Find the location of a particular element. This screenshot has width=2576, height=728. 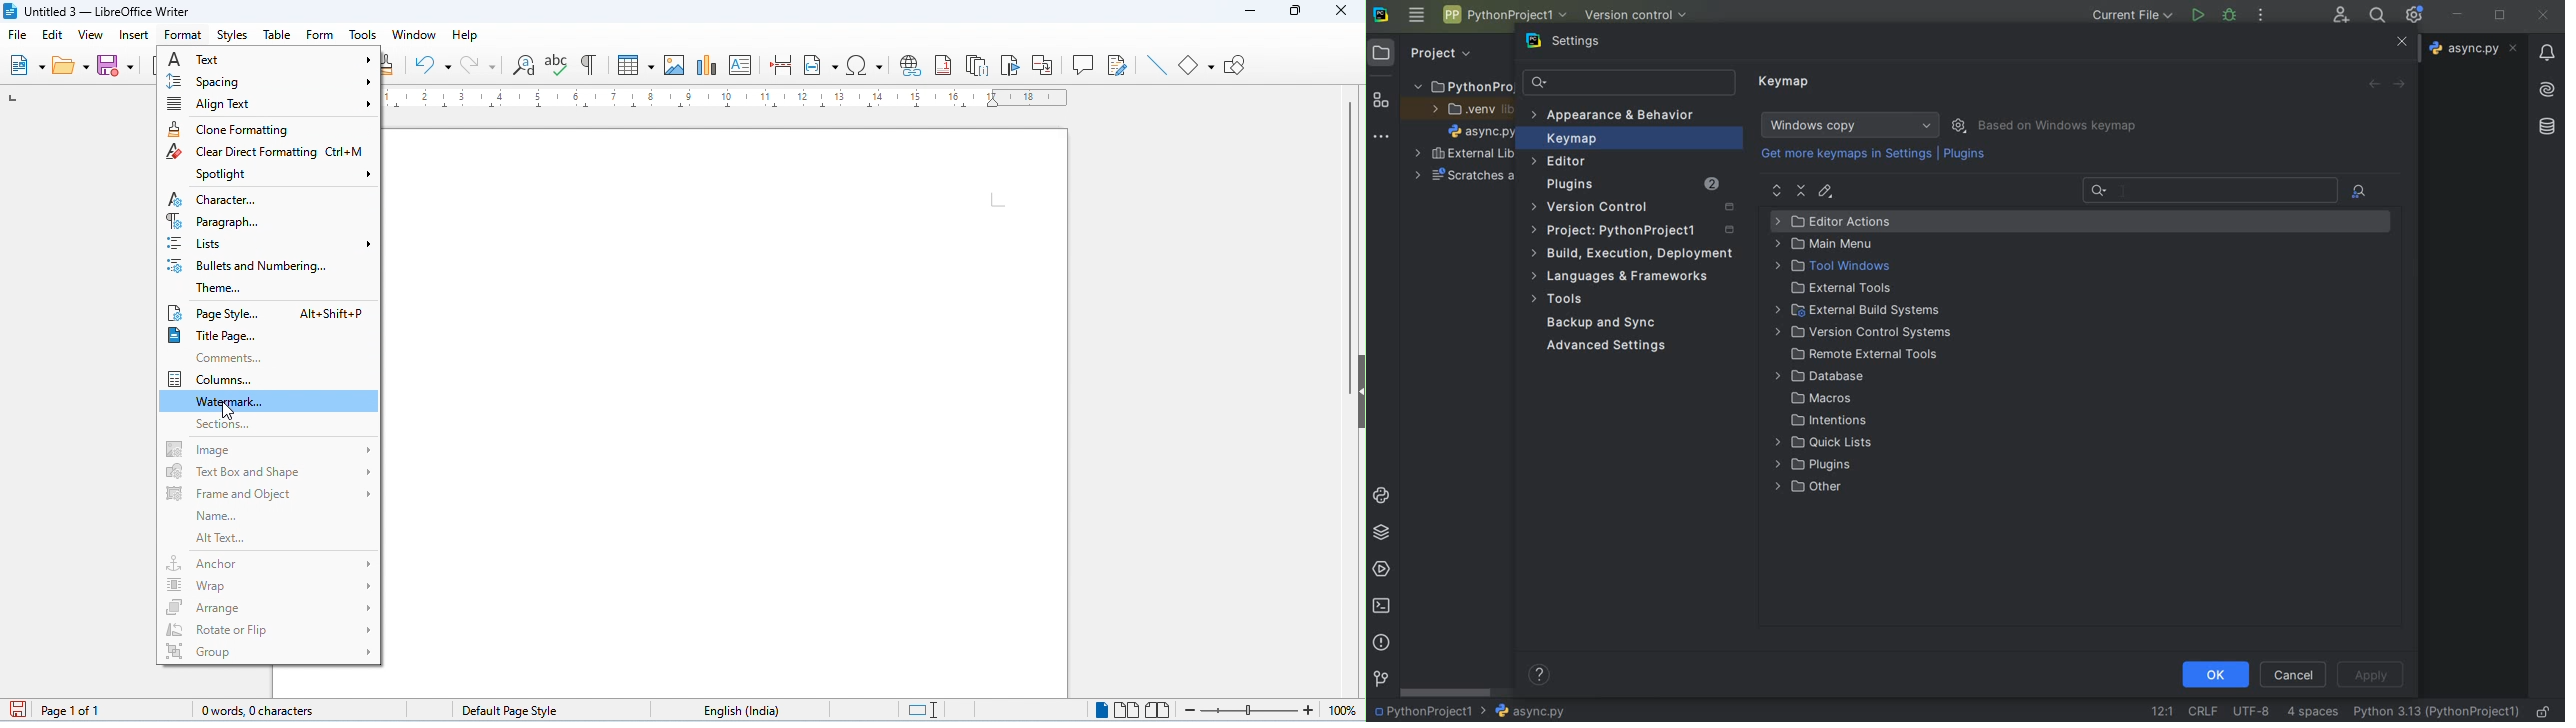

find and replace is located at coordinates (526, 66).